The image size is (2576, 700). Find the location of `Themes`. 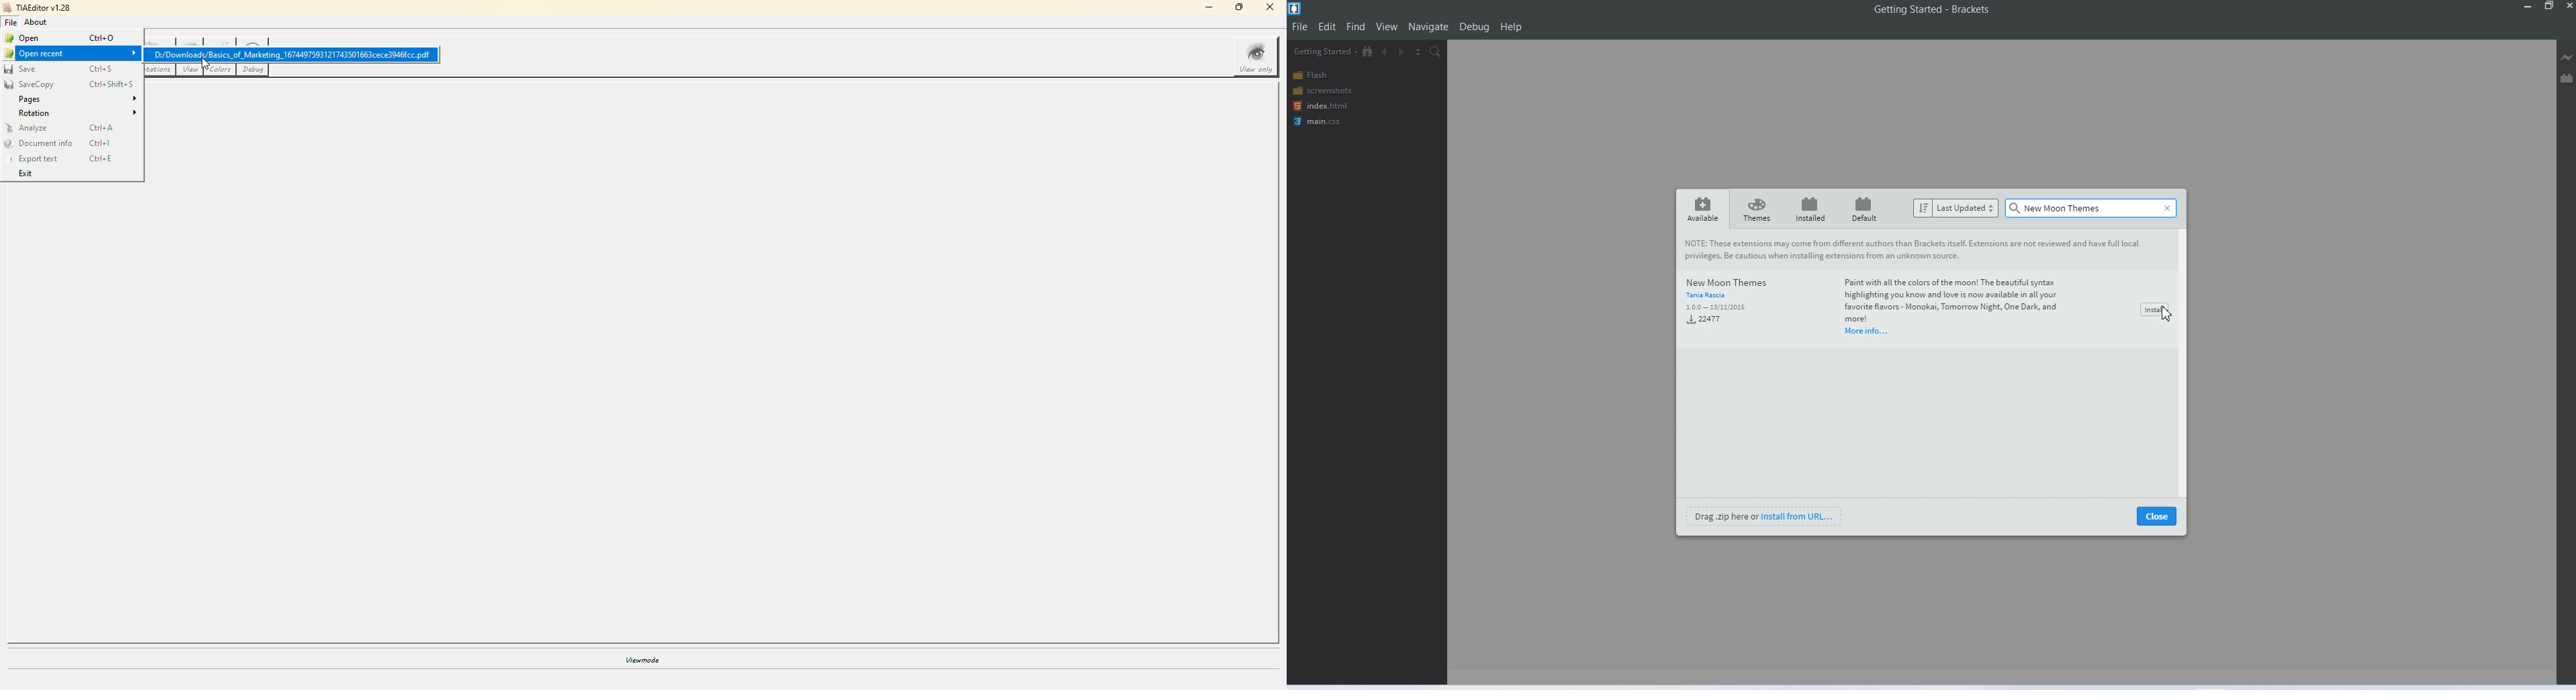

Themes is located at coordinates (1755, 209).